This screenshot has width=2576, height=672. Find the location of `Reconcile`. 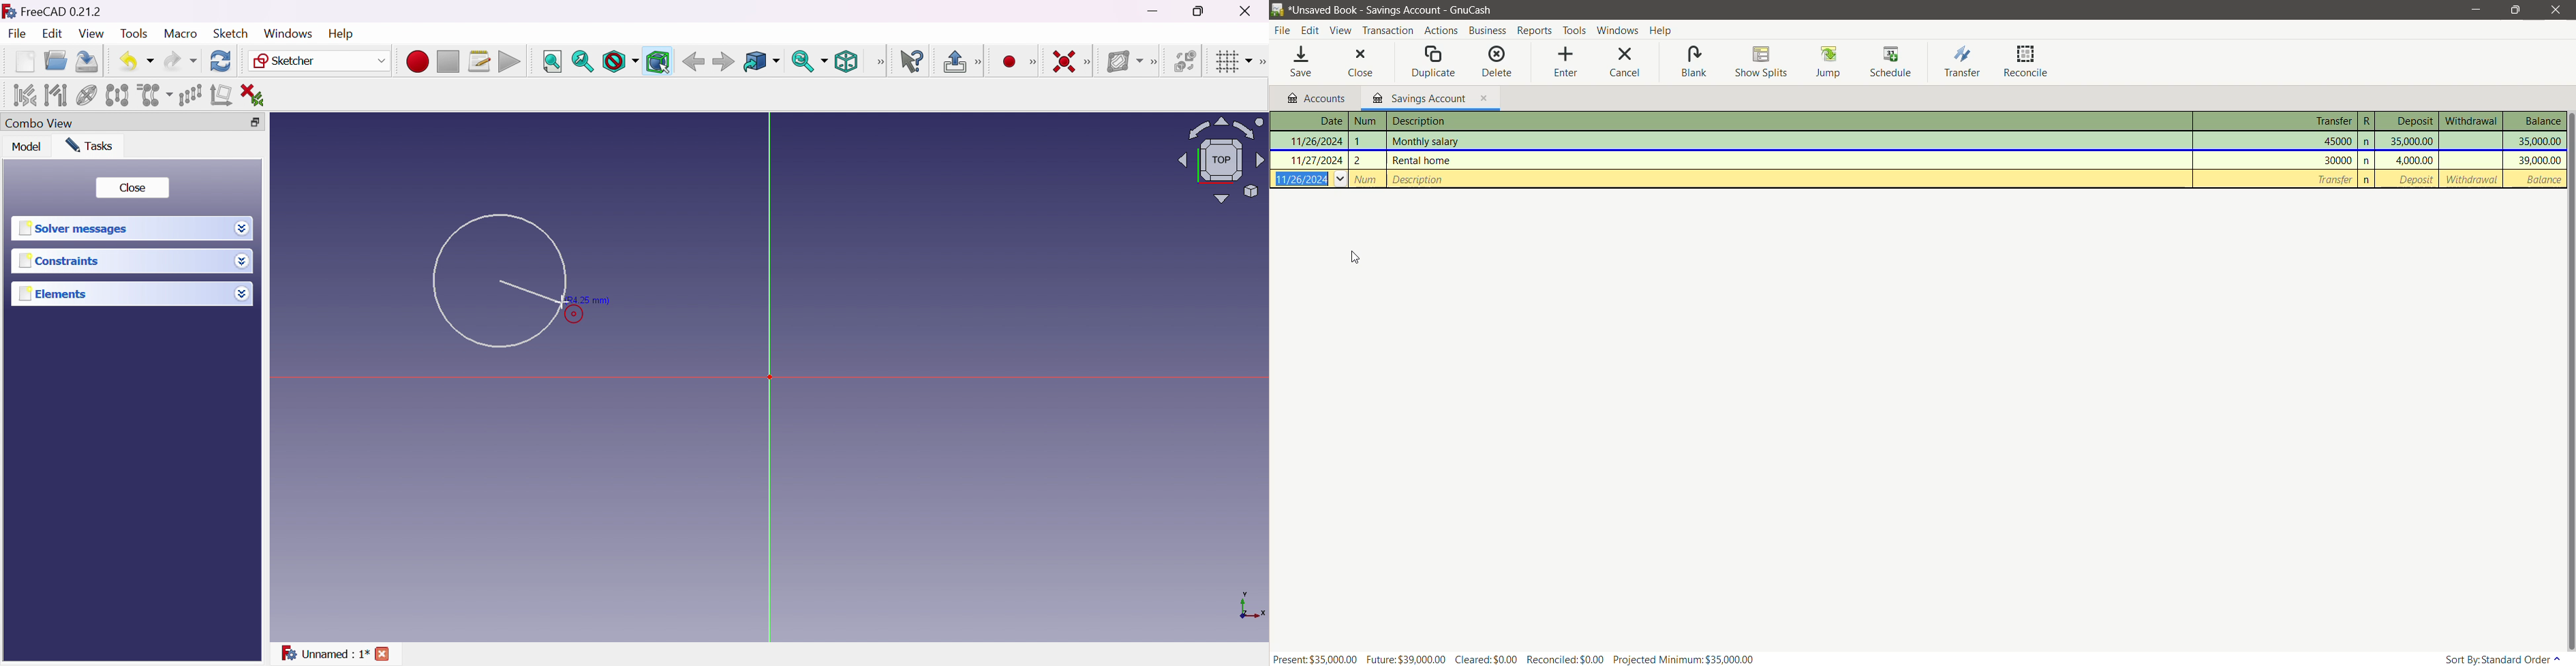

Reconcile is located at coordinates (2026, 62).